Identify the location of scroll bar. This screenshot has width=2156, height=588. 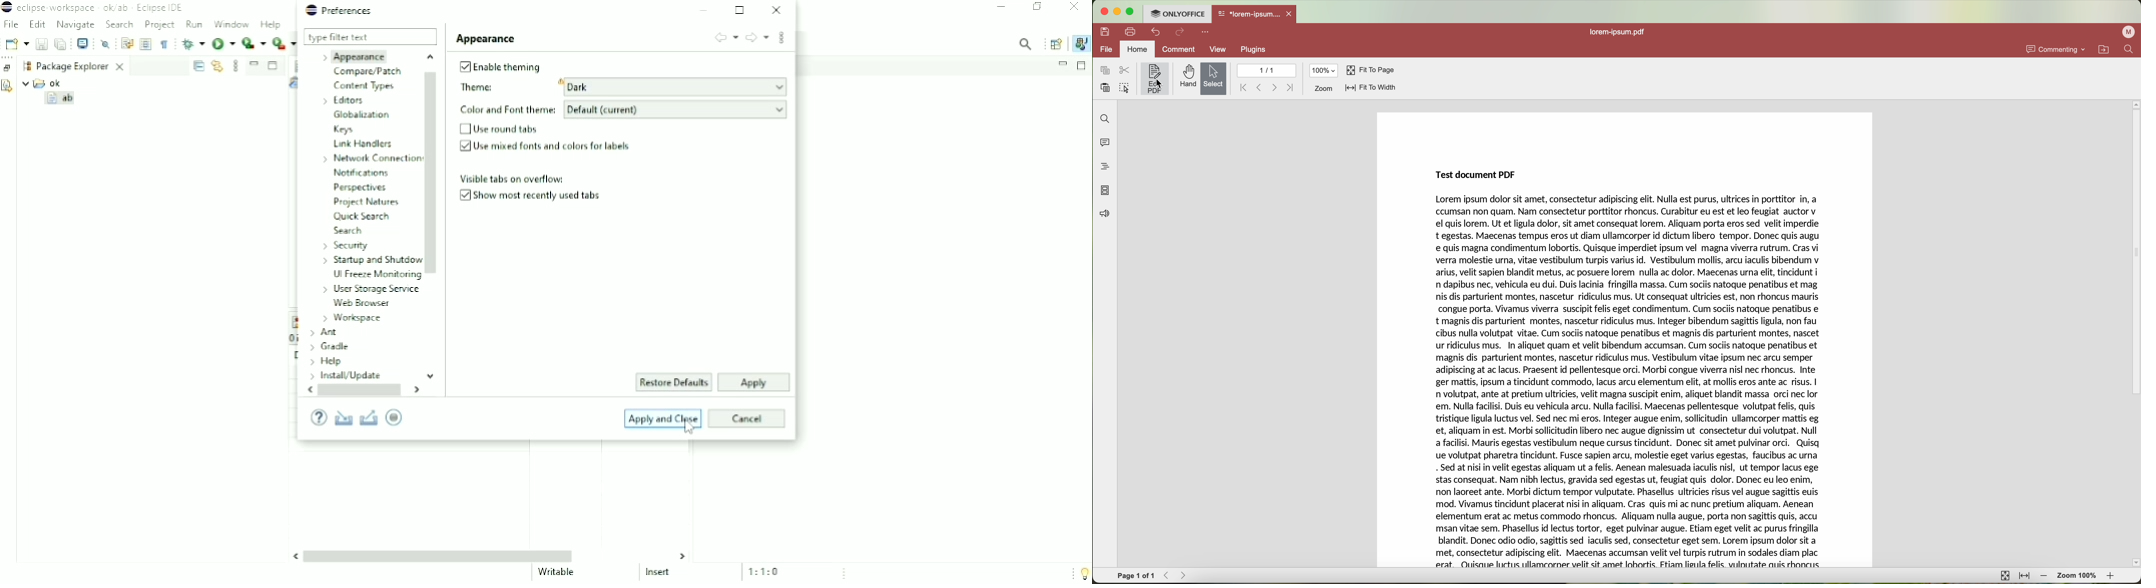
(2135, 334).